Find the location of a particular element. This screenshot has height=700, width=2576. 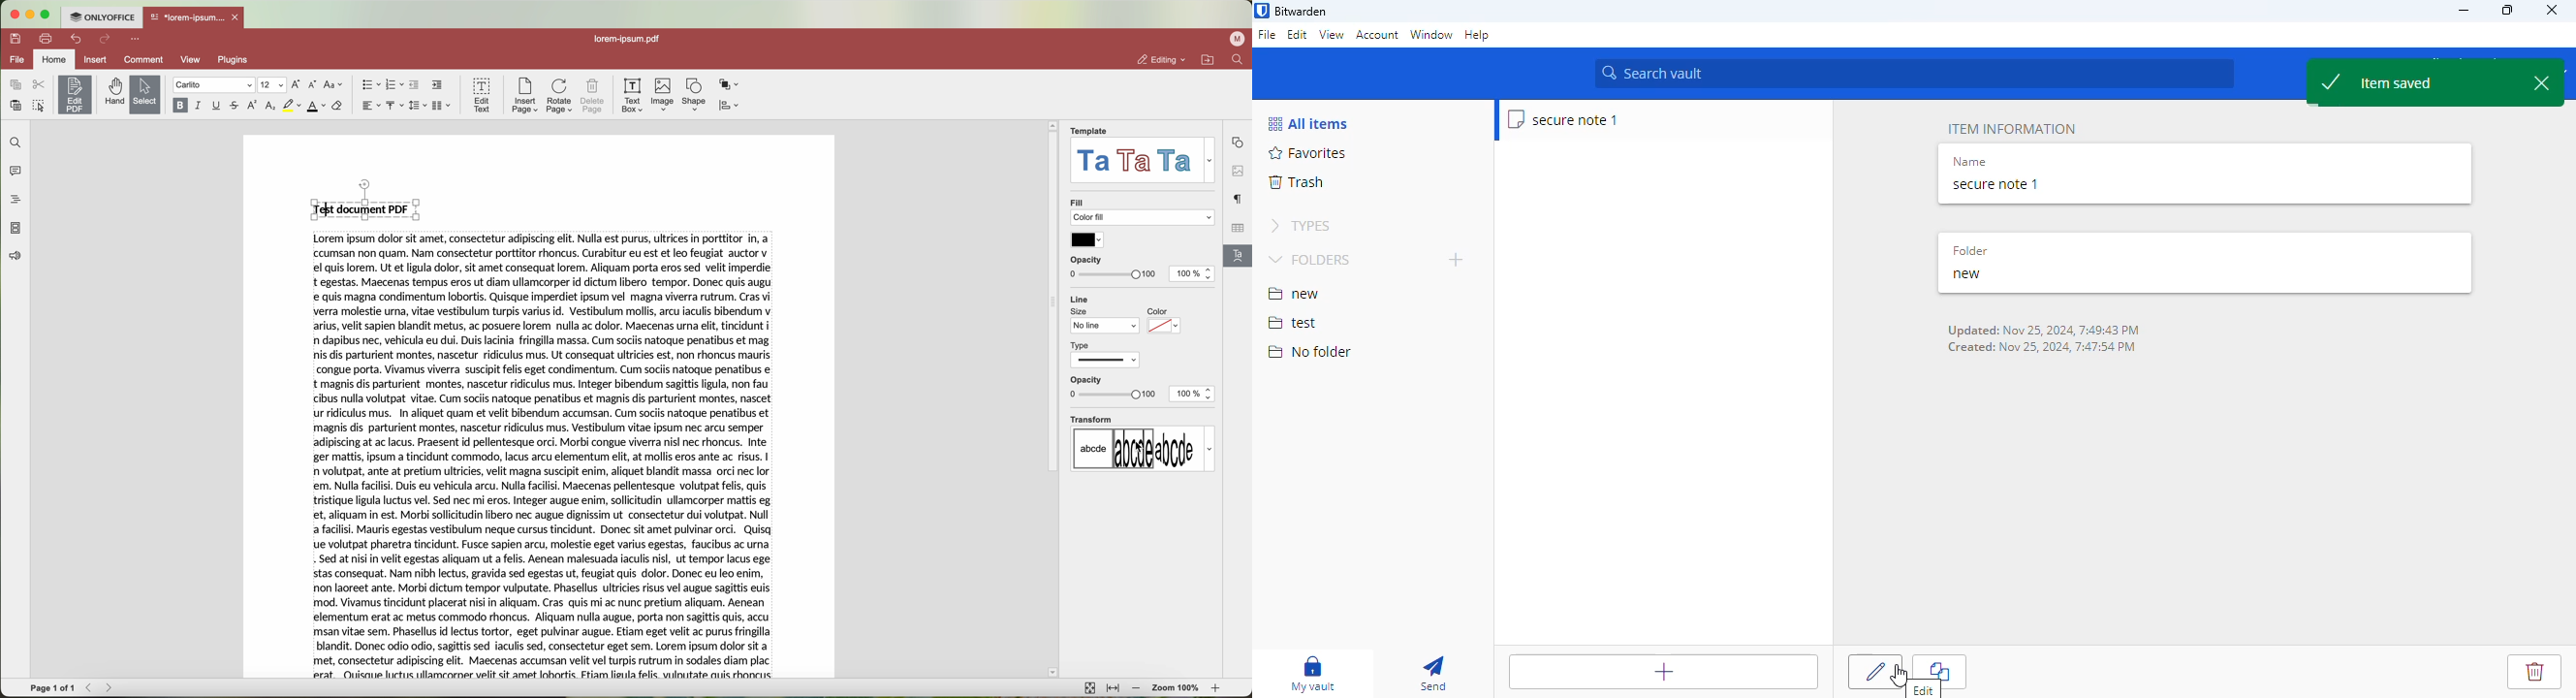

logo is located at coordinates (1262, 11).